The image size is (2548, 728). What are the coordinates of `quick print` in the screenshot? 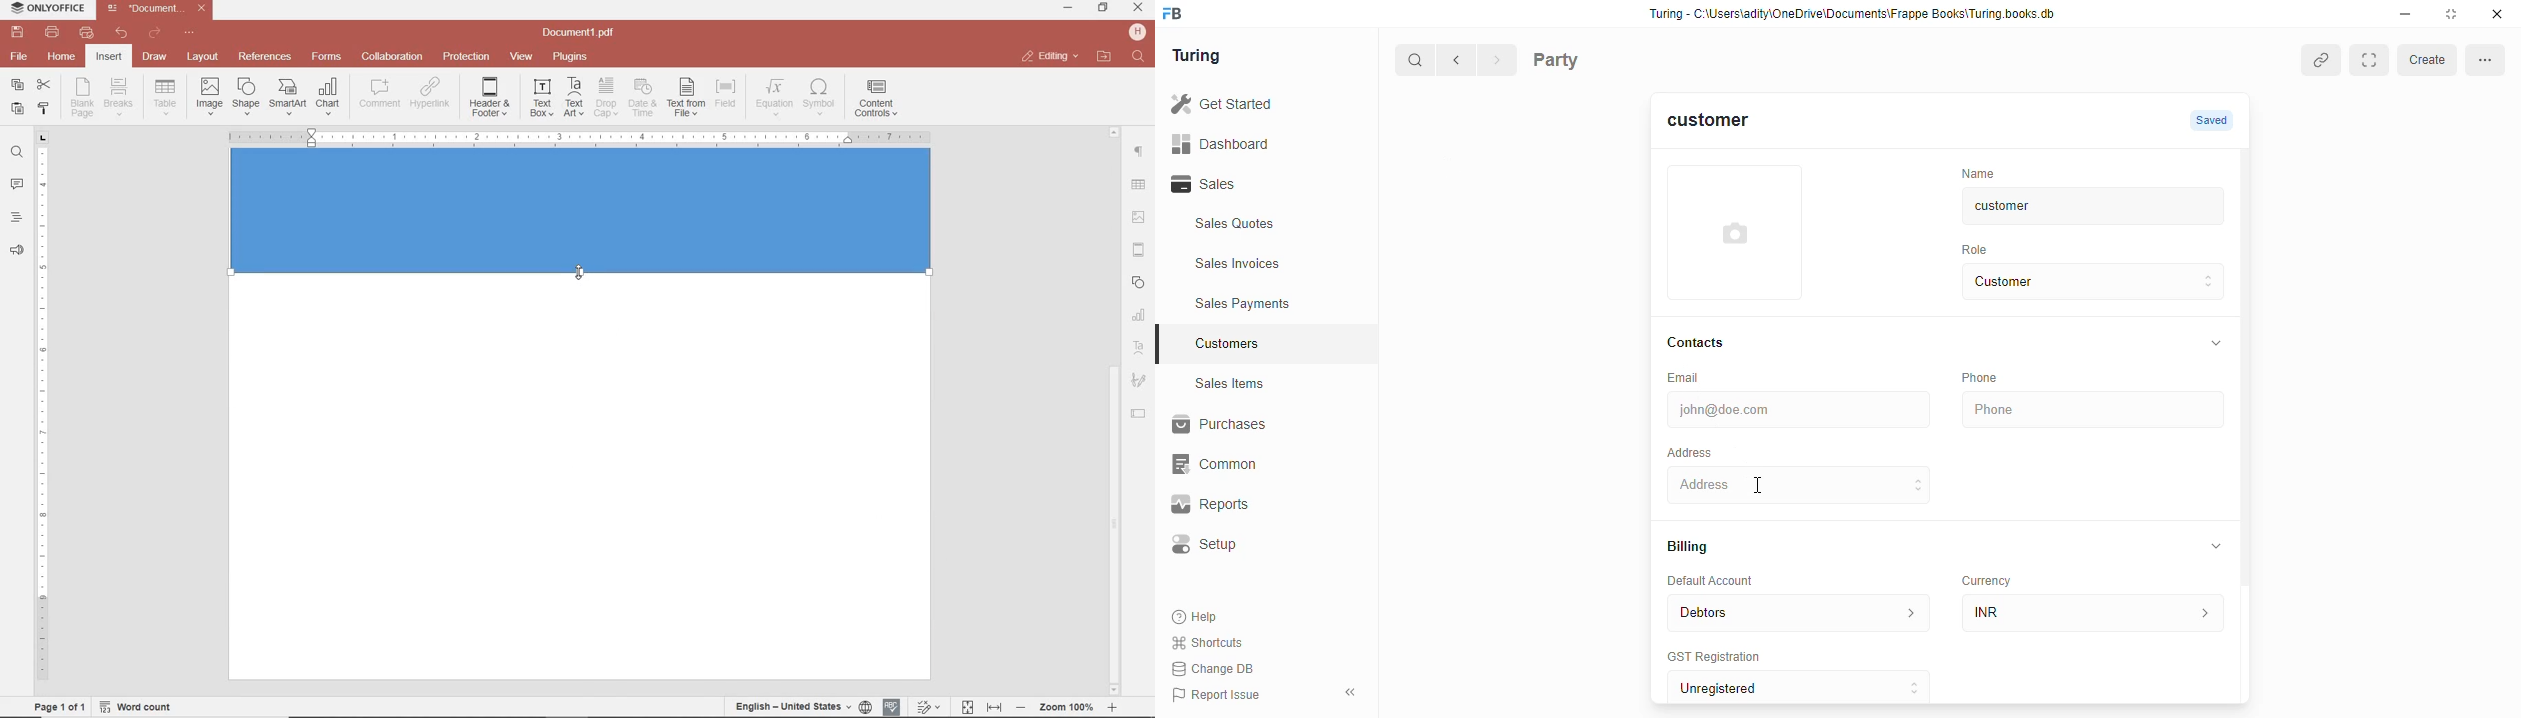 It's located at (85, 32).